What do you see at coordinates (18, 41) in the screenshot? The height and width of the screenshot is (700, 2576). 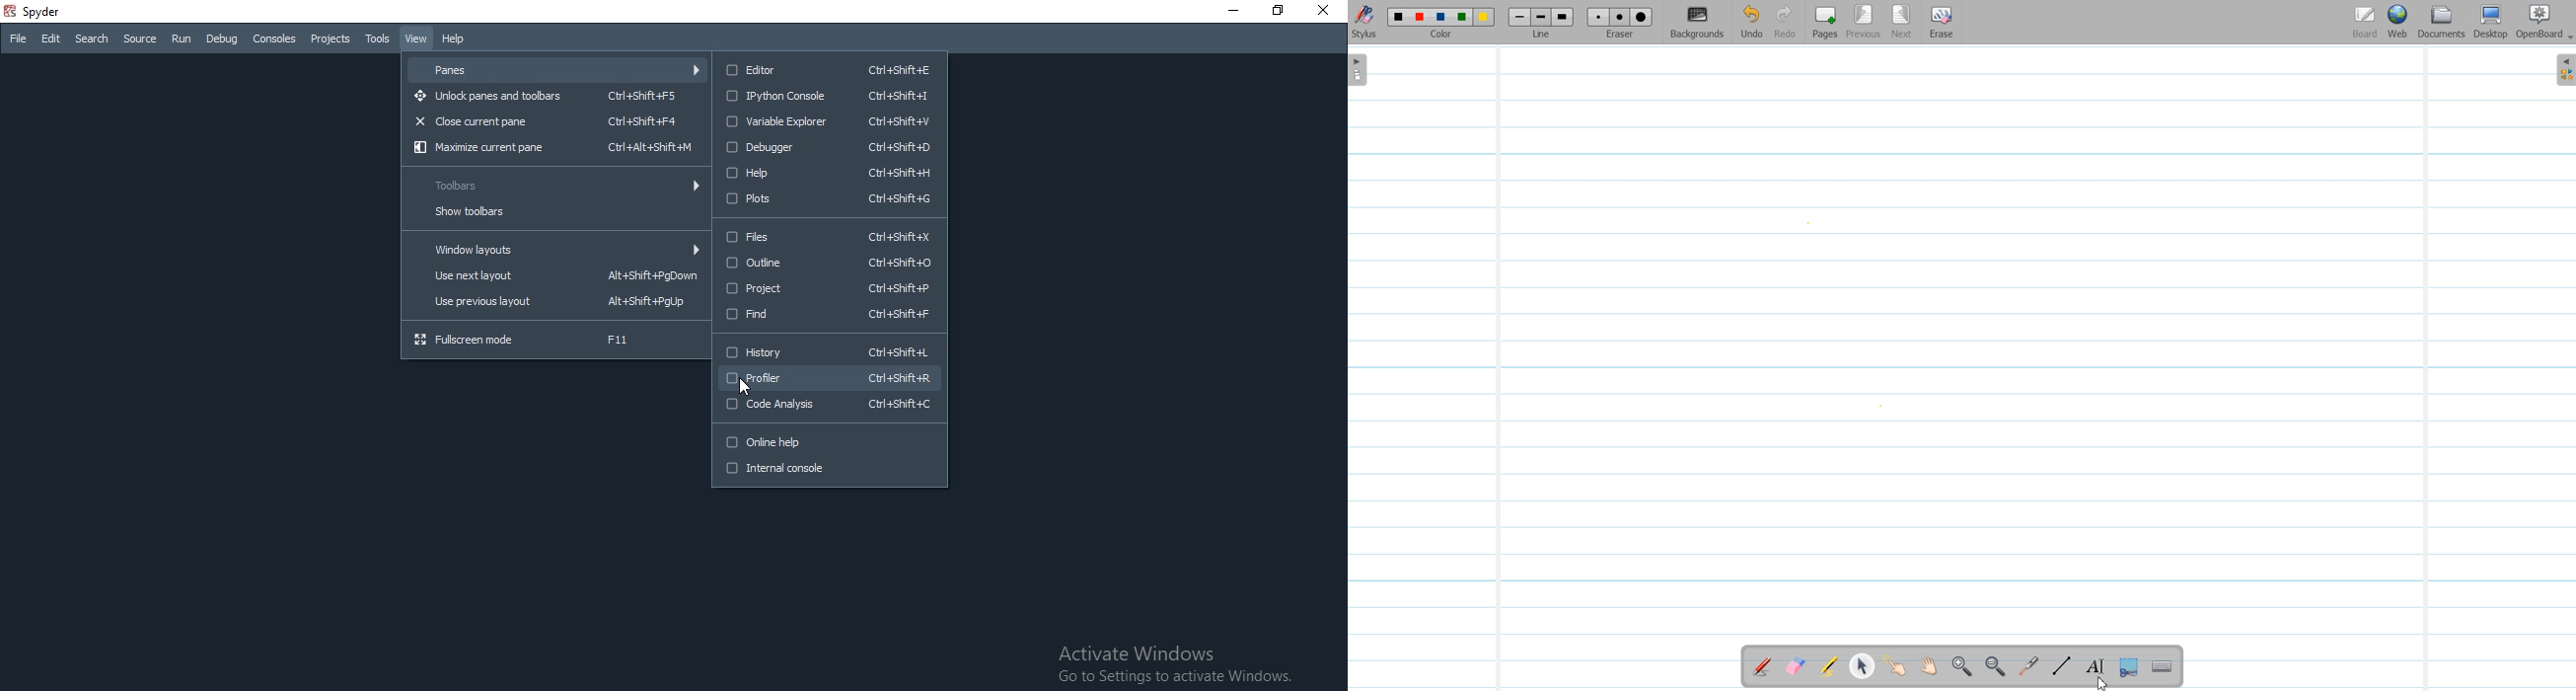 I see `File` at bounding box center [18, 41].